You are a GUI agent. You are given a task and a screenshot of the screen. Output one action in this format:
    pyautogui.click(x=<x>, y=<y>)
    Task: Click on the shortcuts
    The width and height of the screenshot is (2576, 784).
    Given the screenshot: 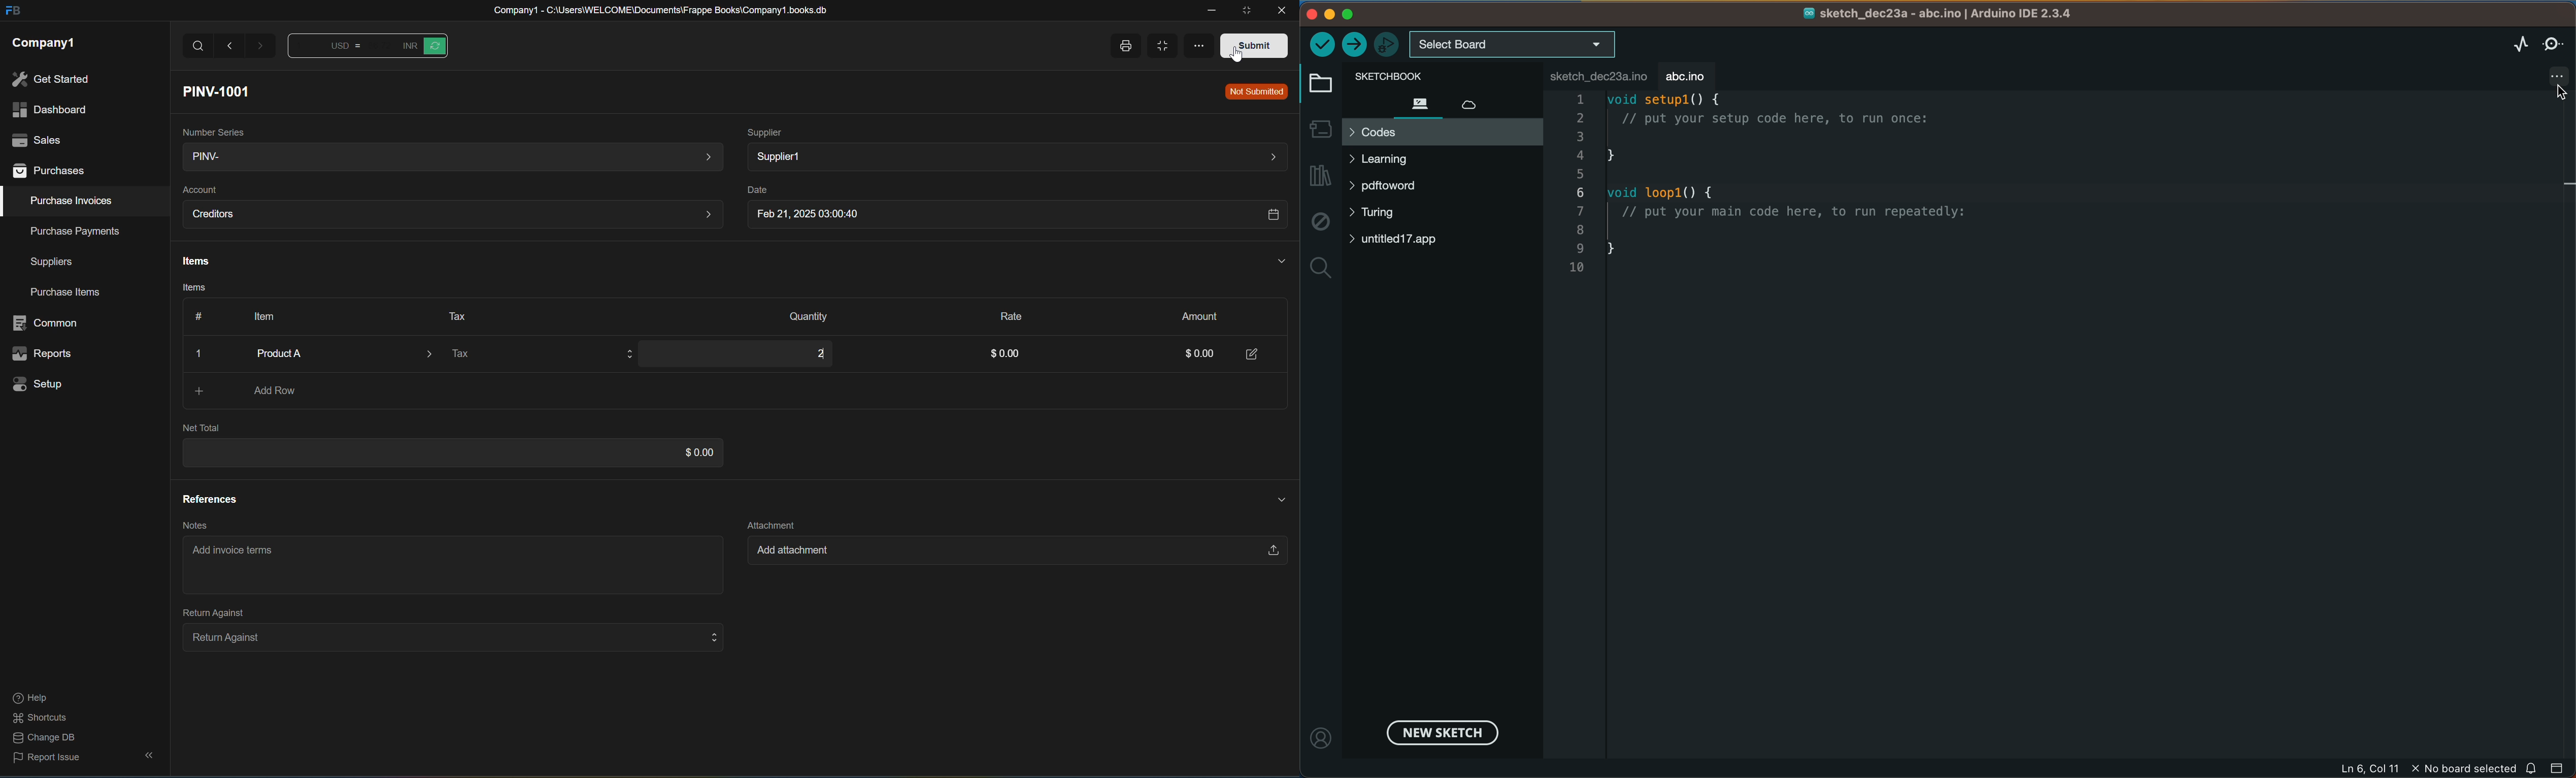 What is the action you would take?
    pyautogui.click(x=40, y=718)
    